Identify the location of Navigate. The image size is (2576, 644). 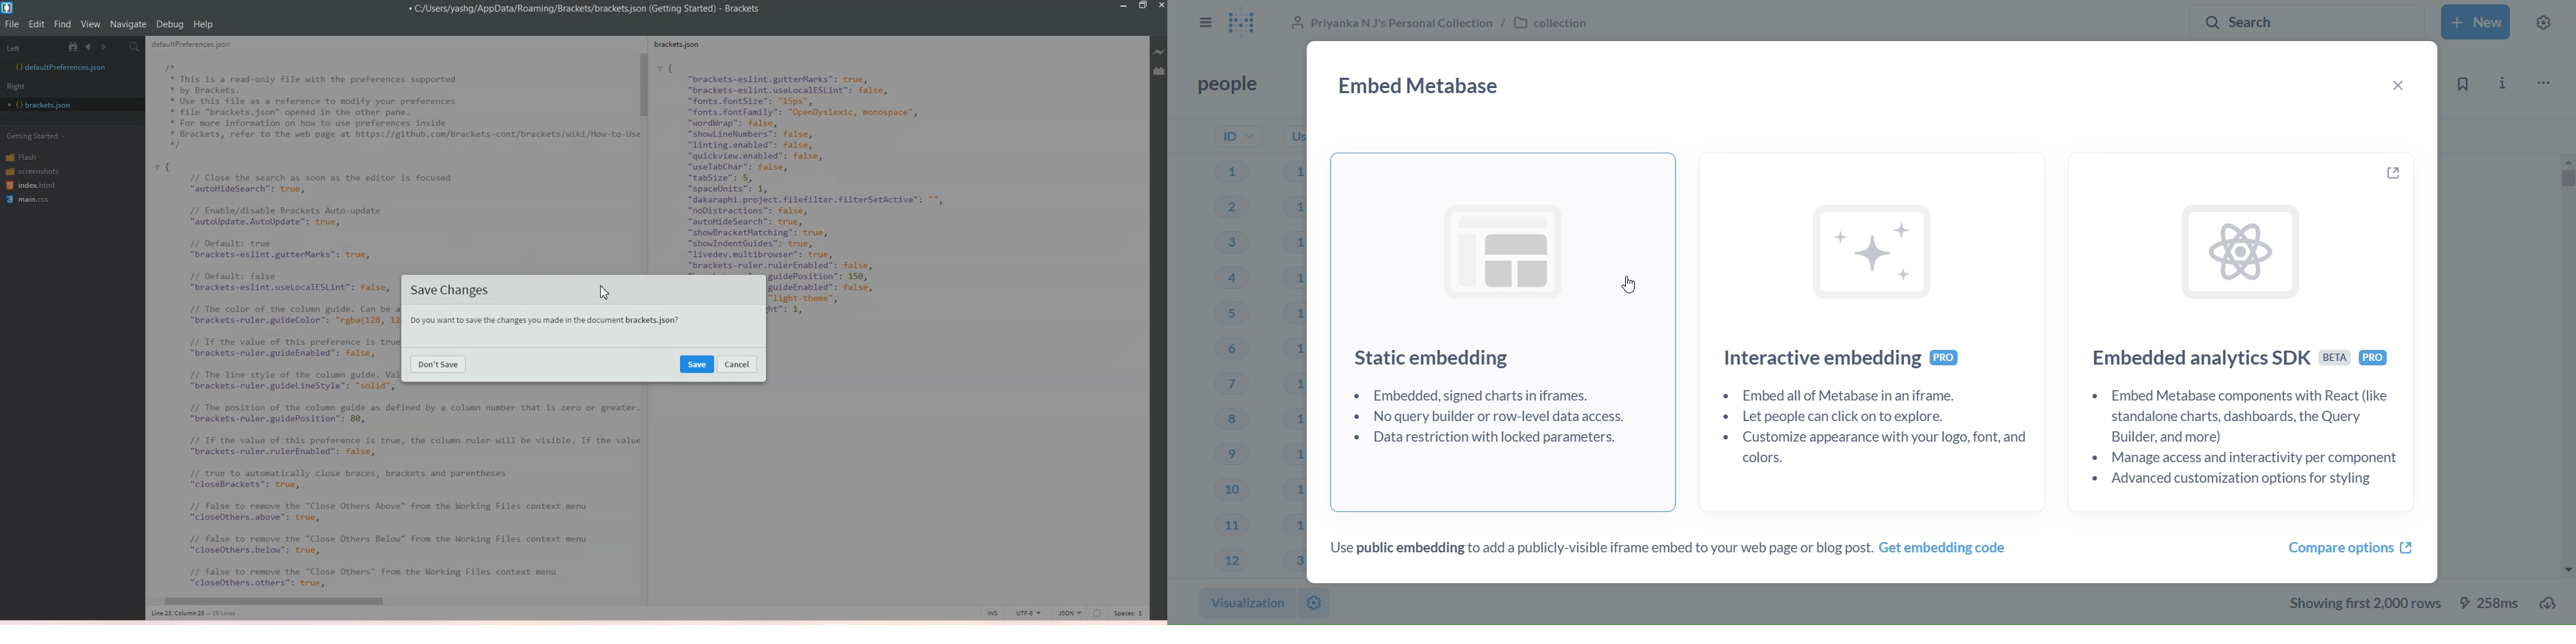
(128, 24).